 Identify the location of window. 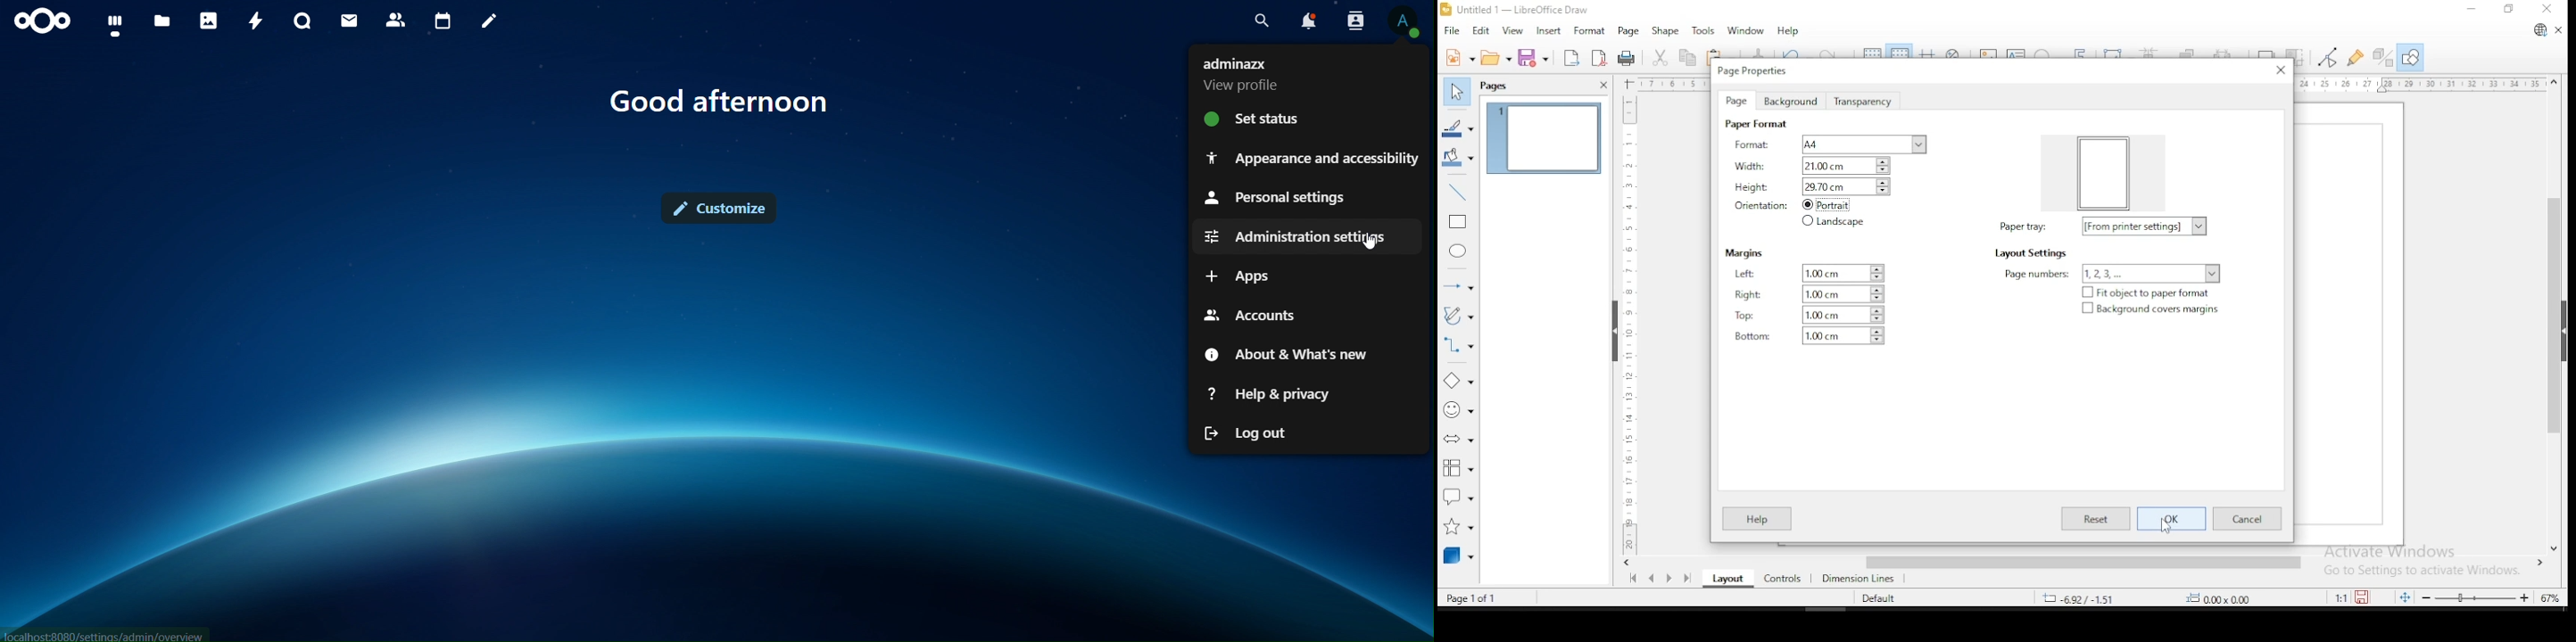
(1745, 32).